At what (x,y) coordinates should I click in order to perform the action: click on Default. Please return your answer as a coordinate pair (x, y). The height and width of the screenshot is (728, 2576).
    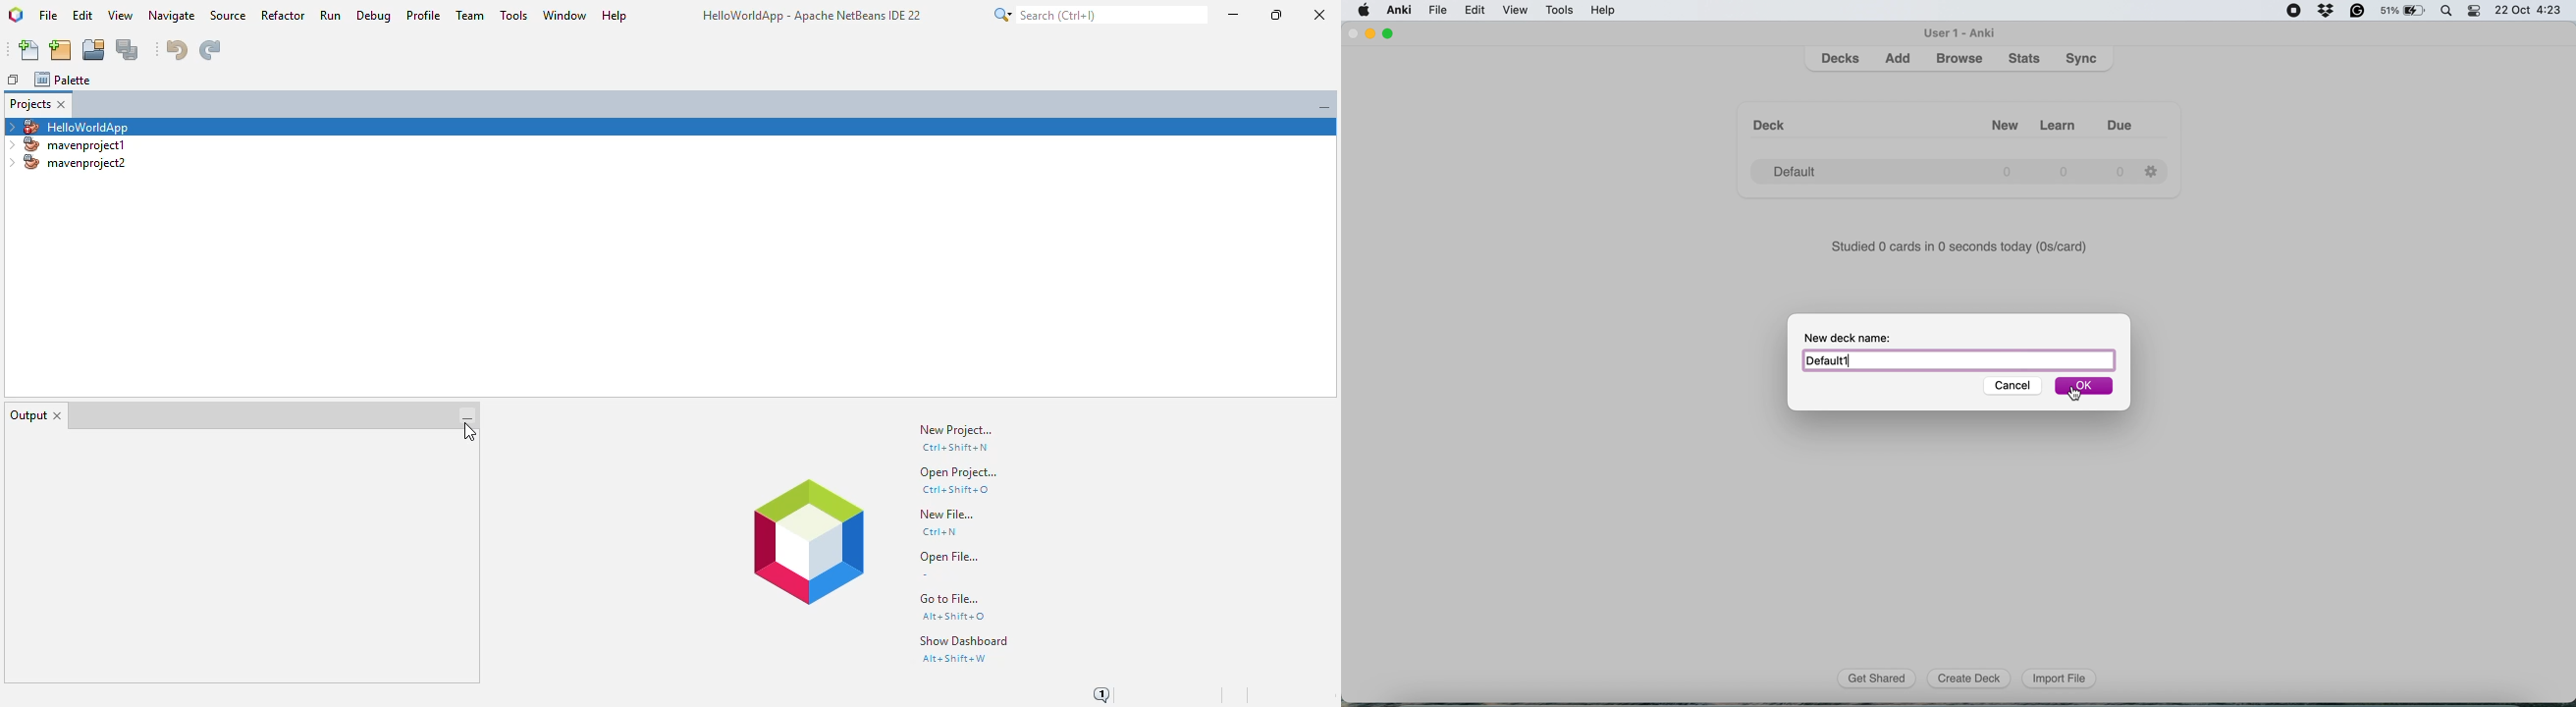
    Looking at the image, I should click on (1937, 168).